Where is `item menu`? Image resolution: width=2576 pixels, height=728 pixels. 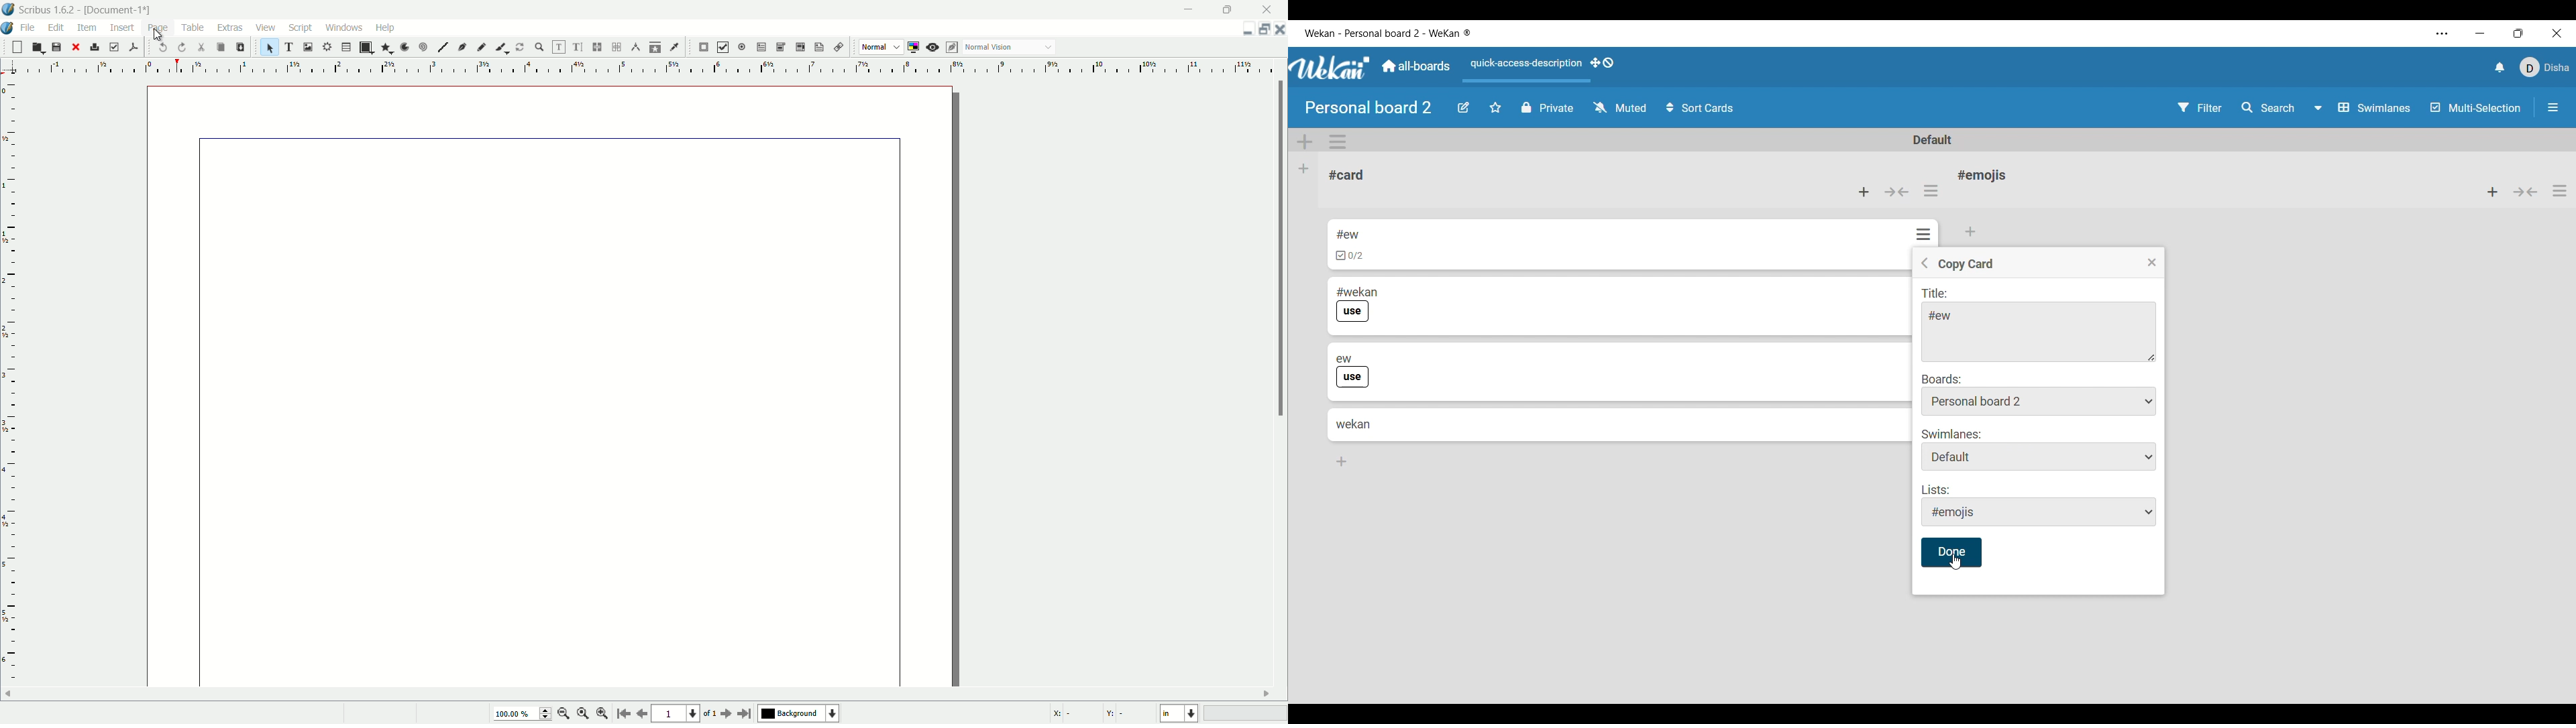 item menu is located at coordinates (88, 27).